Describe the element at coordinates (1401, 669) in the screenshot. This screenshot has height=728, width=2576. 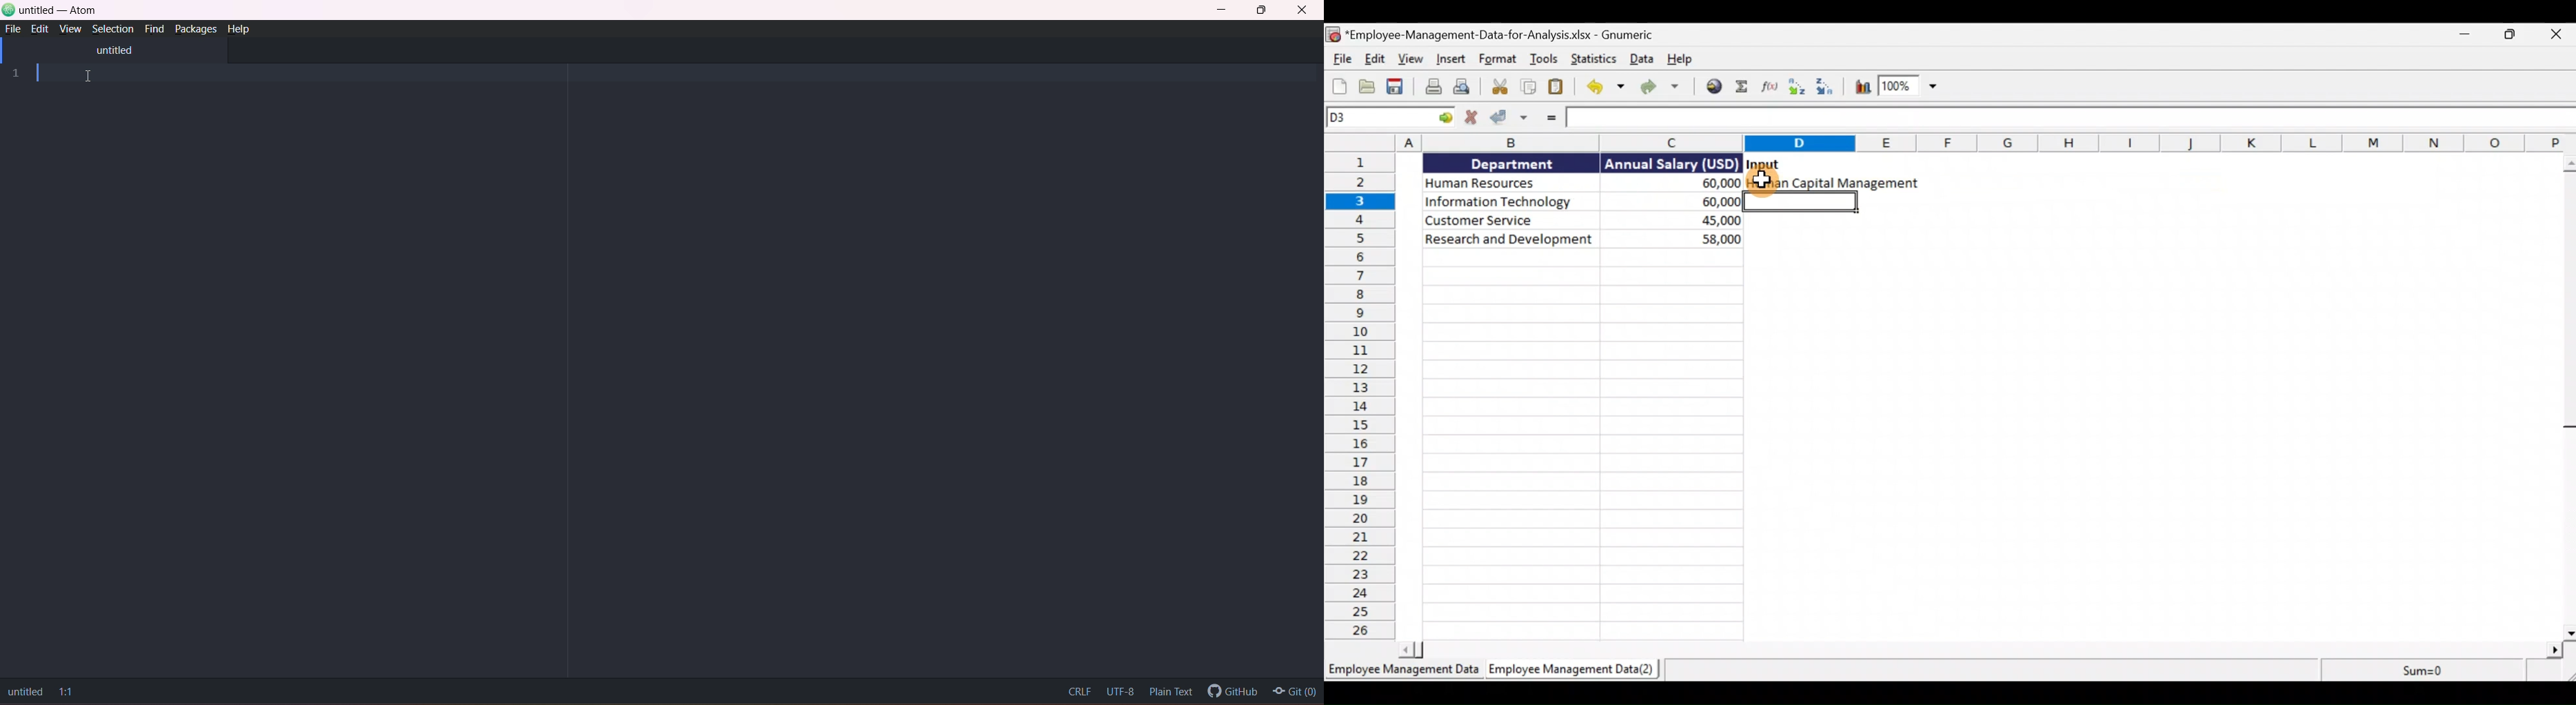
I see `Sheet 1` at that location.